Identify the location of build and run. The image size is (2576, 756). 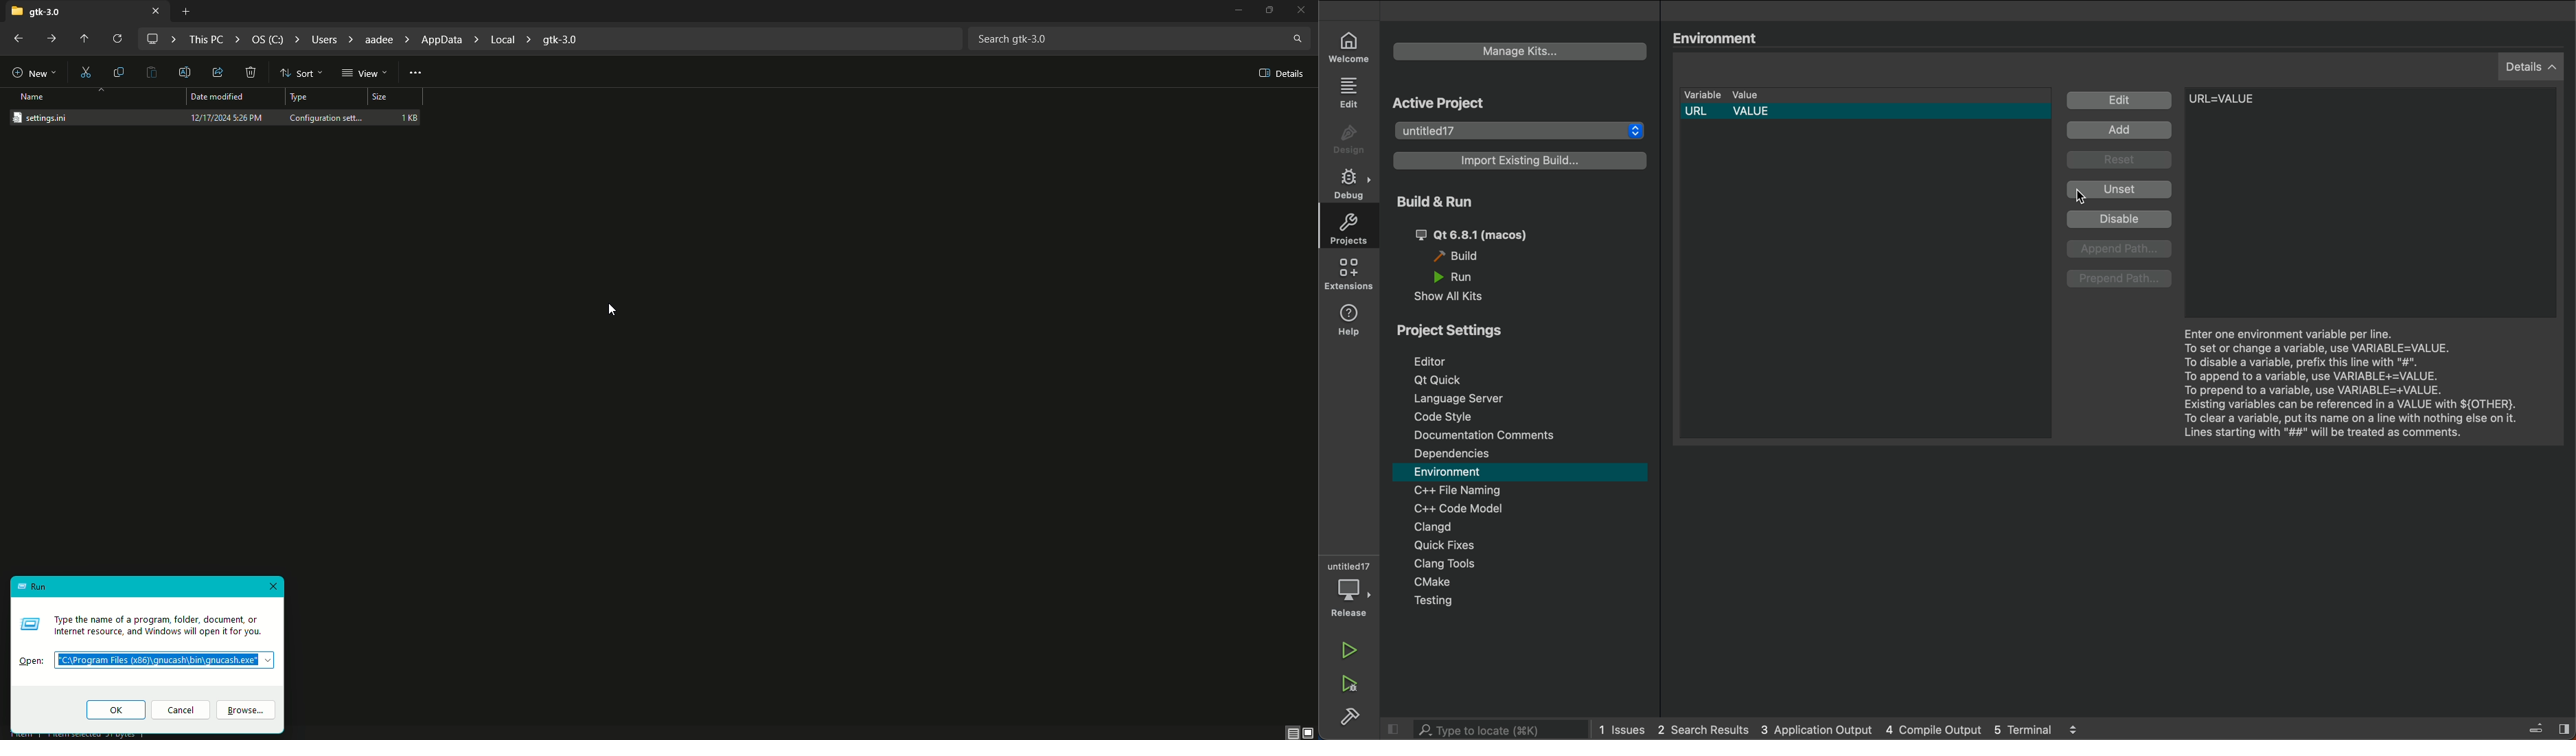
(1434, 203).